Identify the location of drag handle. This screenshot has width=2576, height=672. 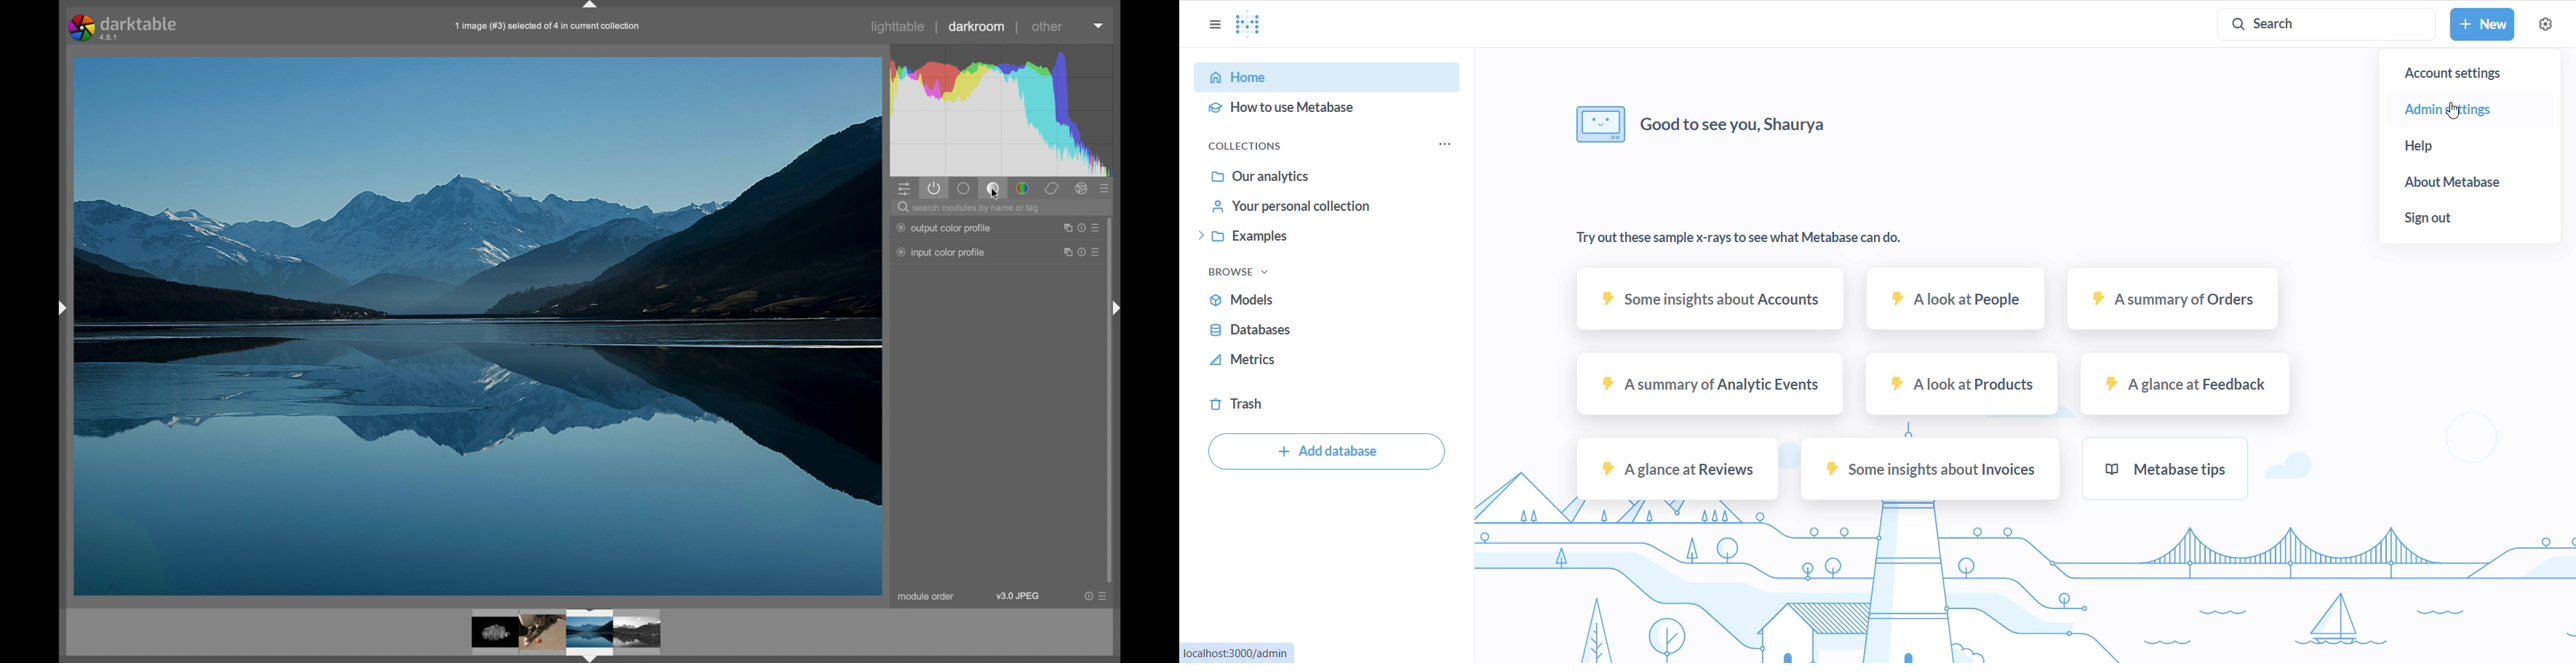
(60, 309).